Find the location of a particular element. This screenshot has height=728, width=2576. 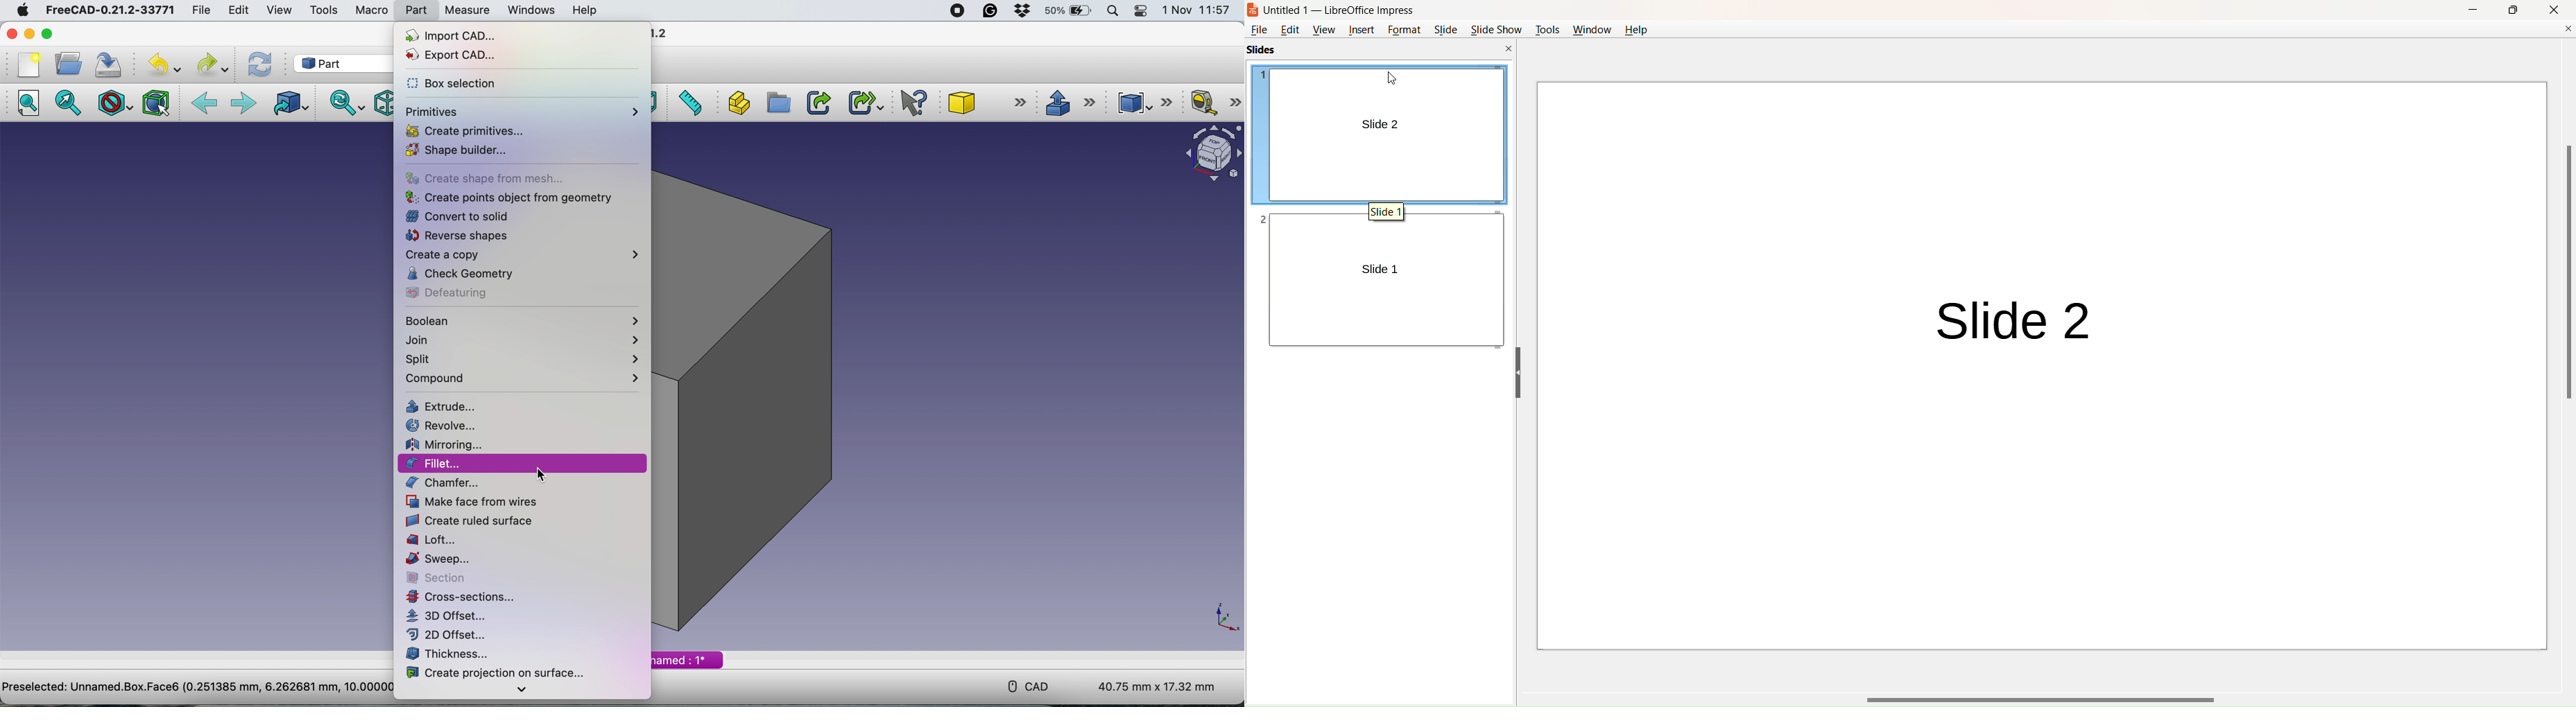

compound tools is located at coordinates (1147, 103).